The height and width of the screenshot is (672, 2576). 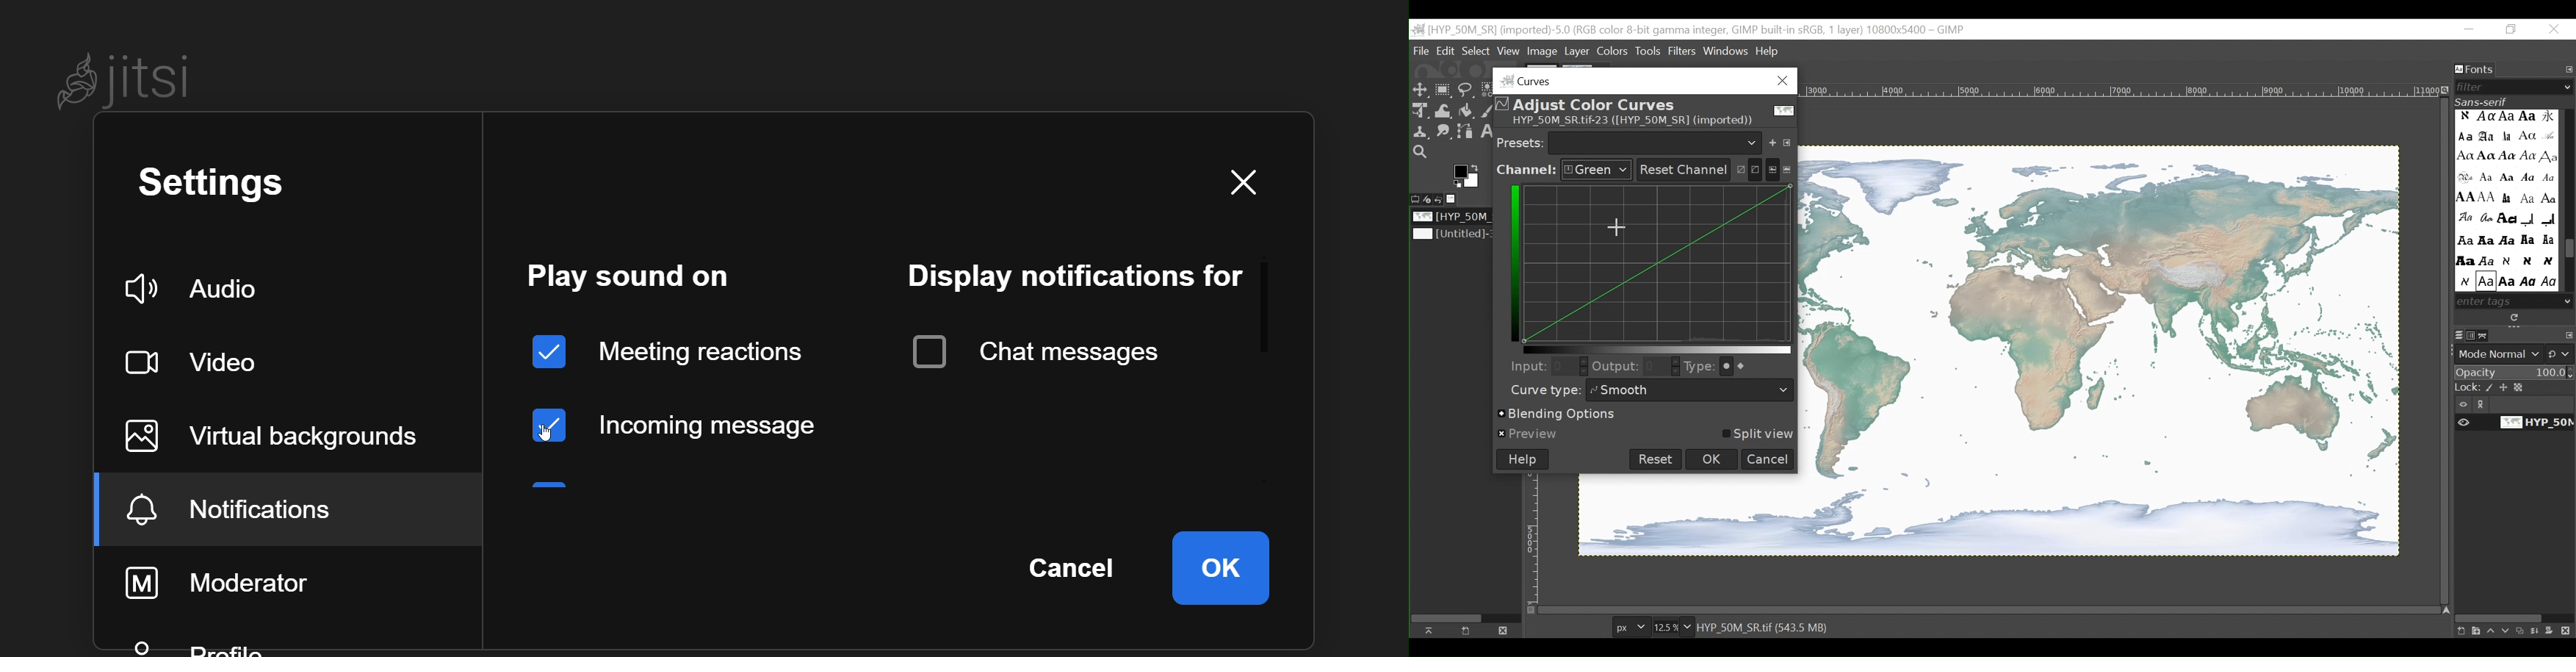 I want to click on Scroll bar, so click(x=2569, y=251).